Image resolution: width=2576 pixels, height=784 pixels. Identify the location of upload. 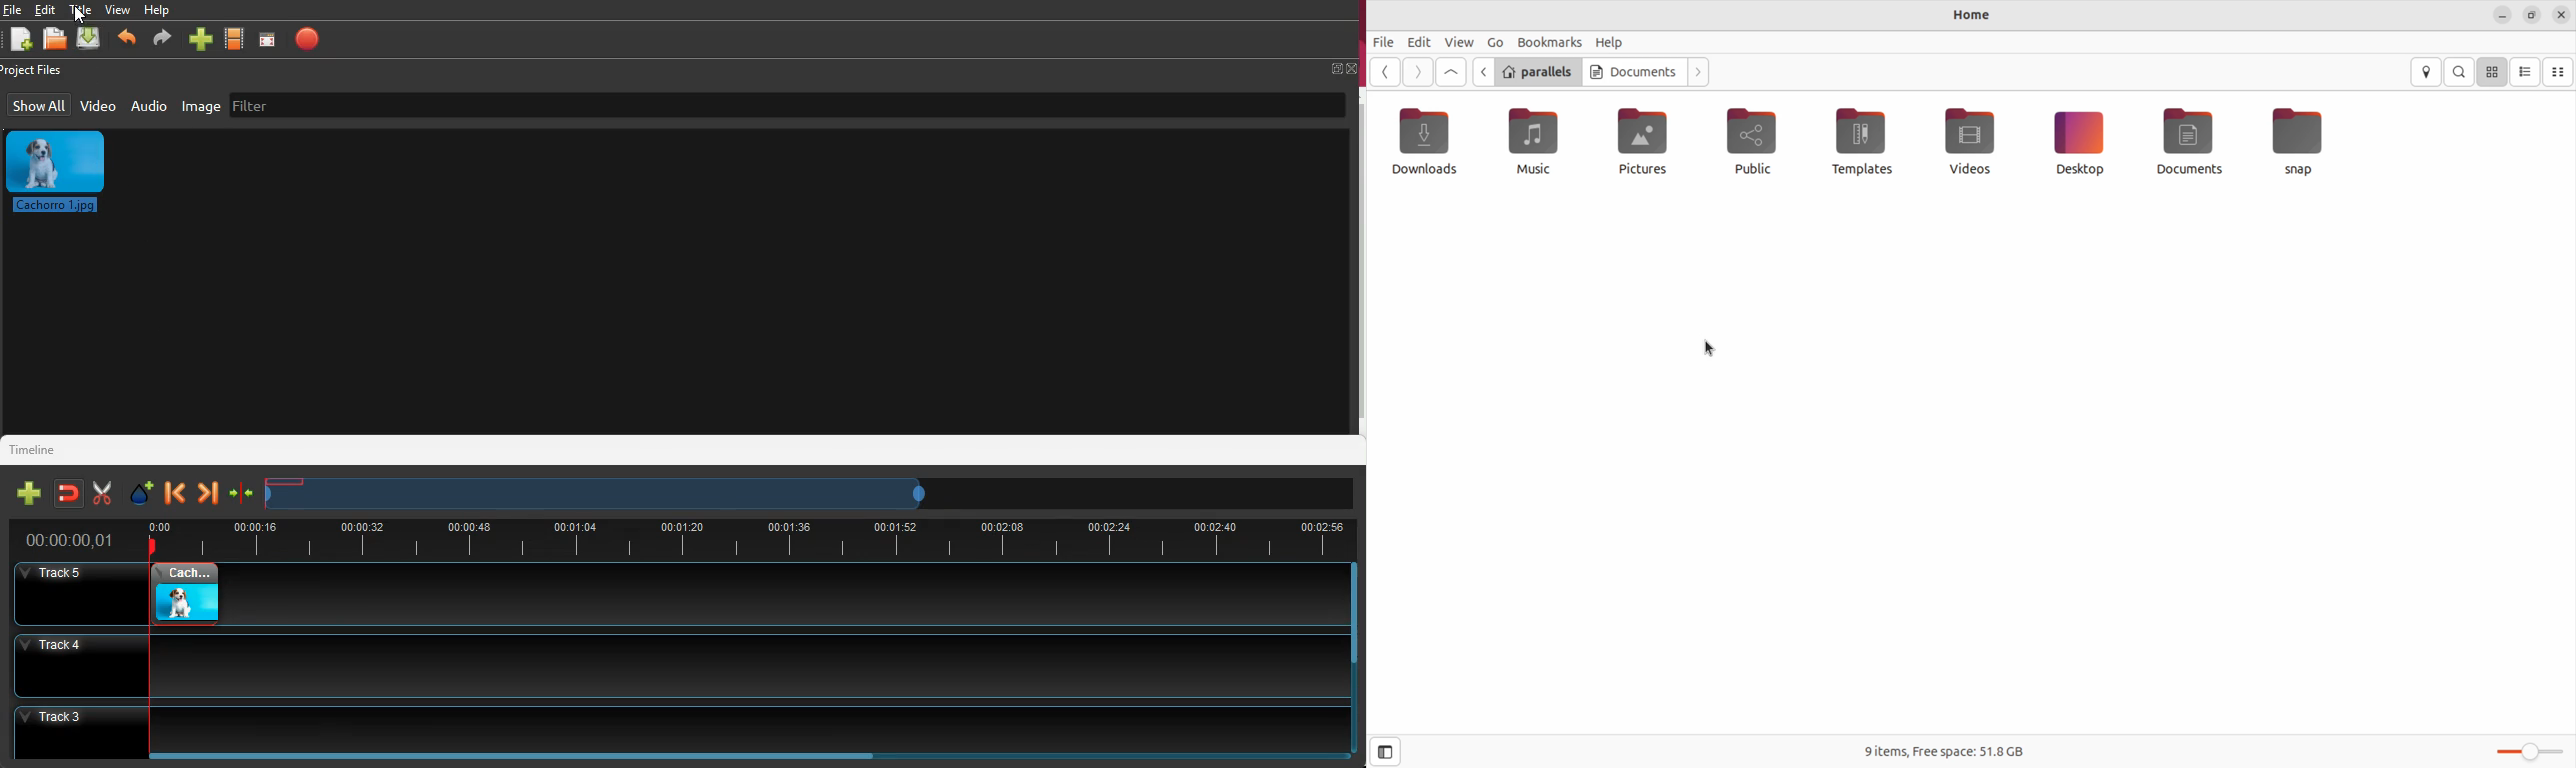
(90, 39).